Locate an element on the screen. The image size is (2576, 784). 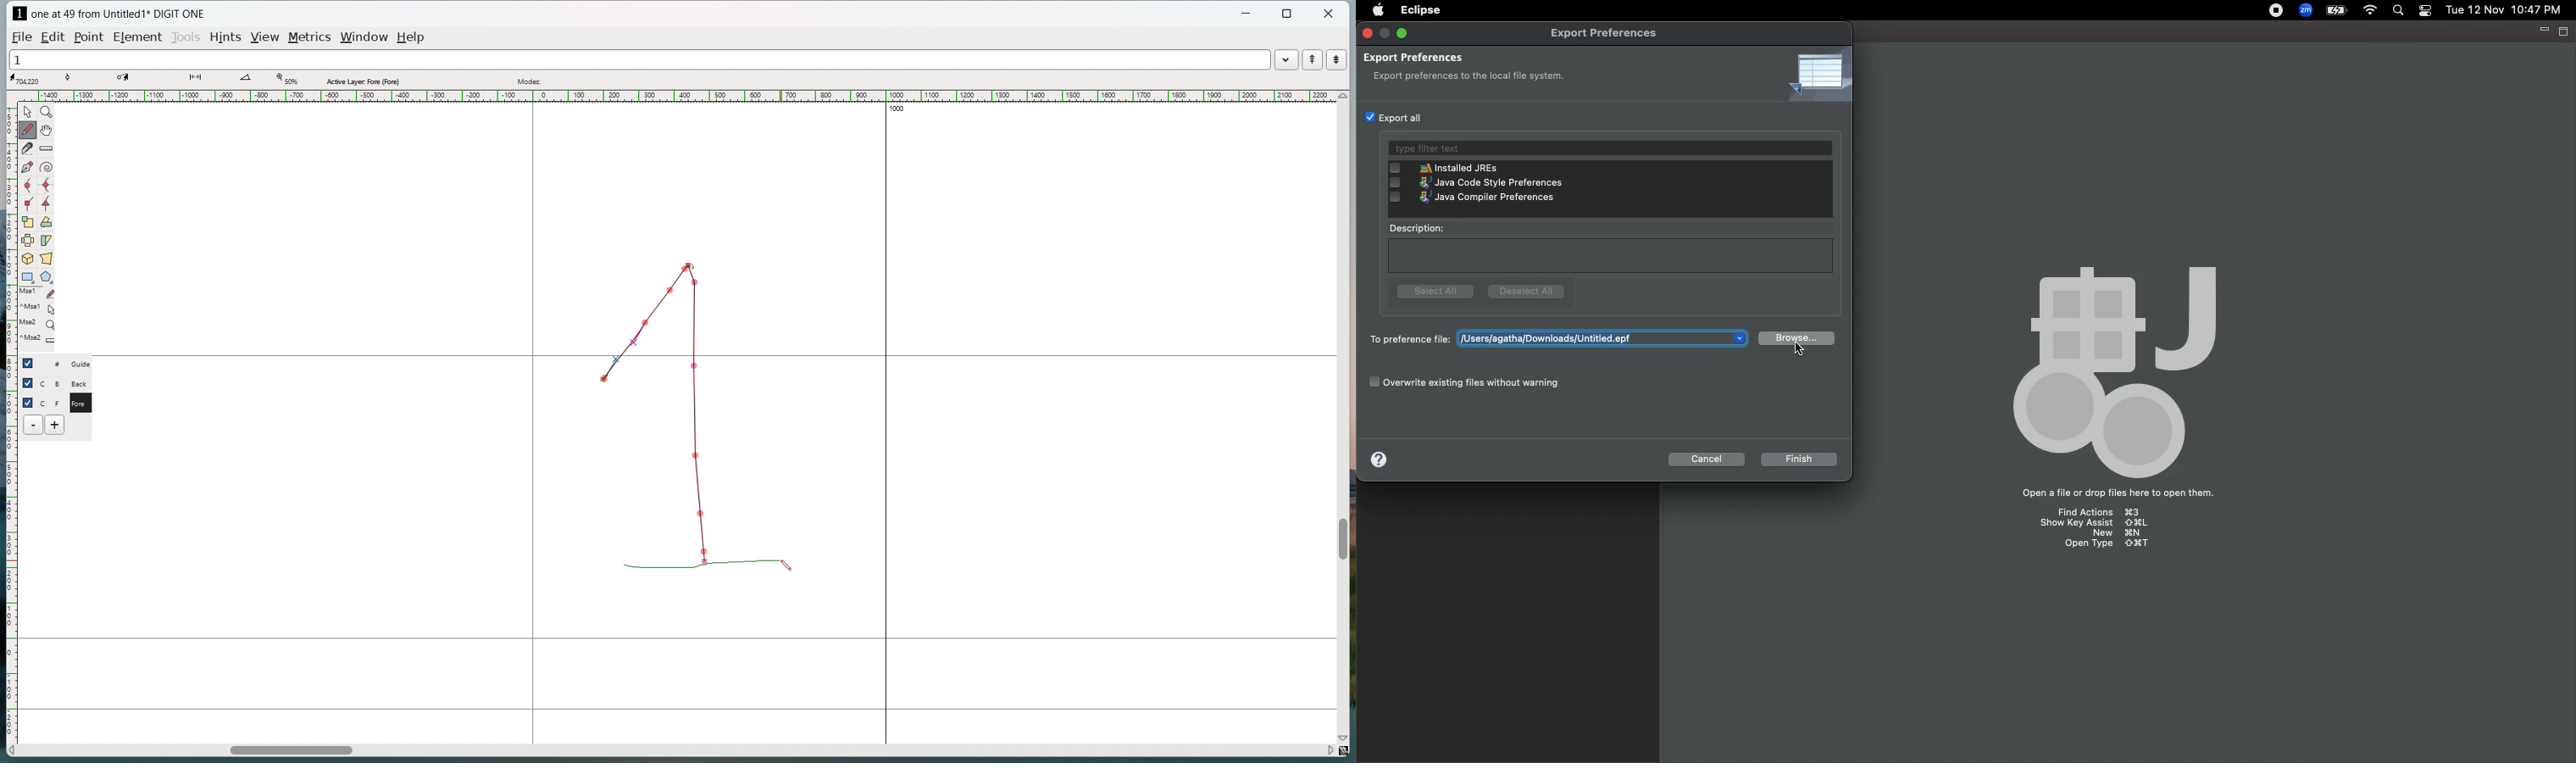
add a curve point is located at coordinates (28, 186).